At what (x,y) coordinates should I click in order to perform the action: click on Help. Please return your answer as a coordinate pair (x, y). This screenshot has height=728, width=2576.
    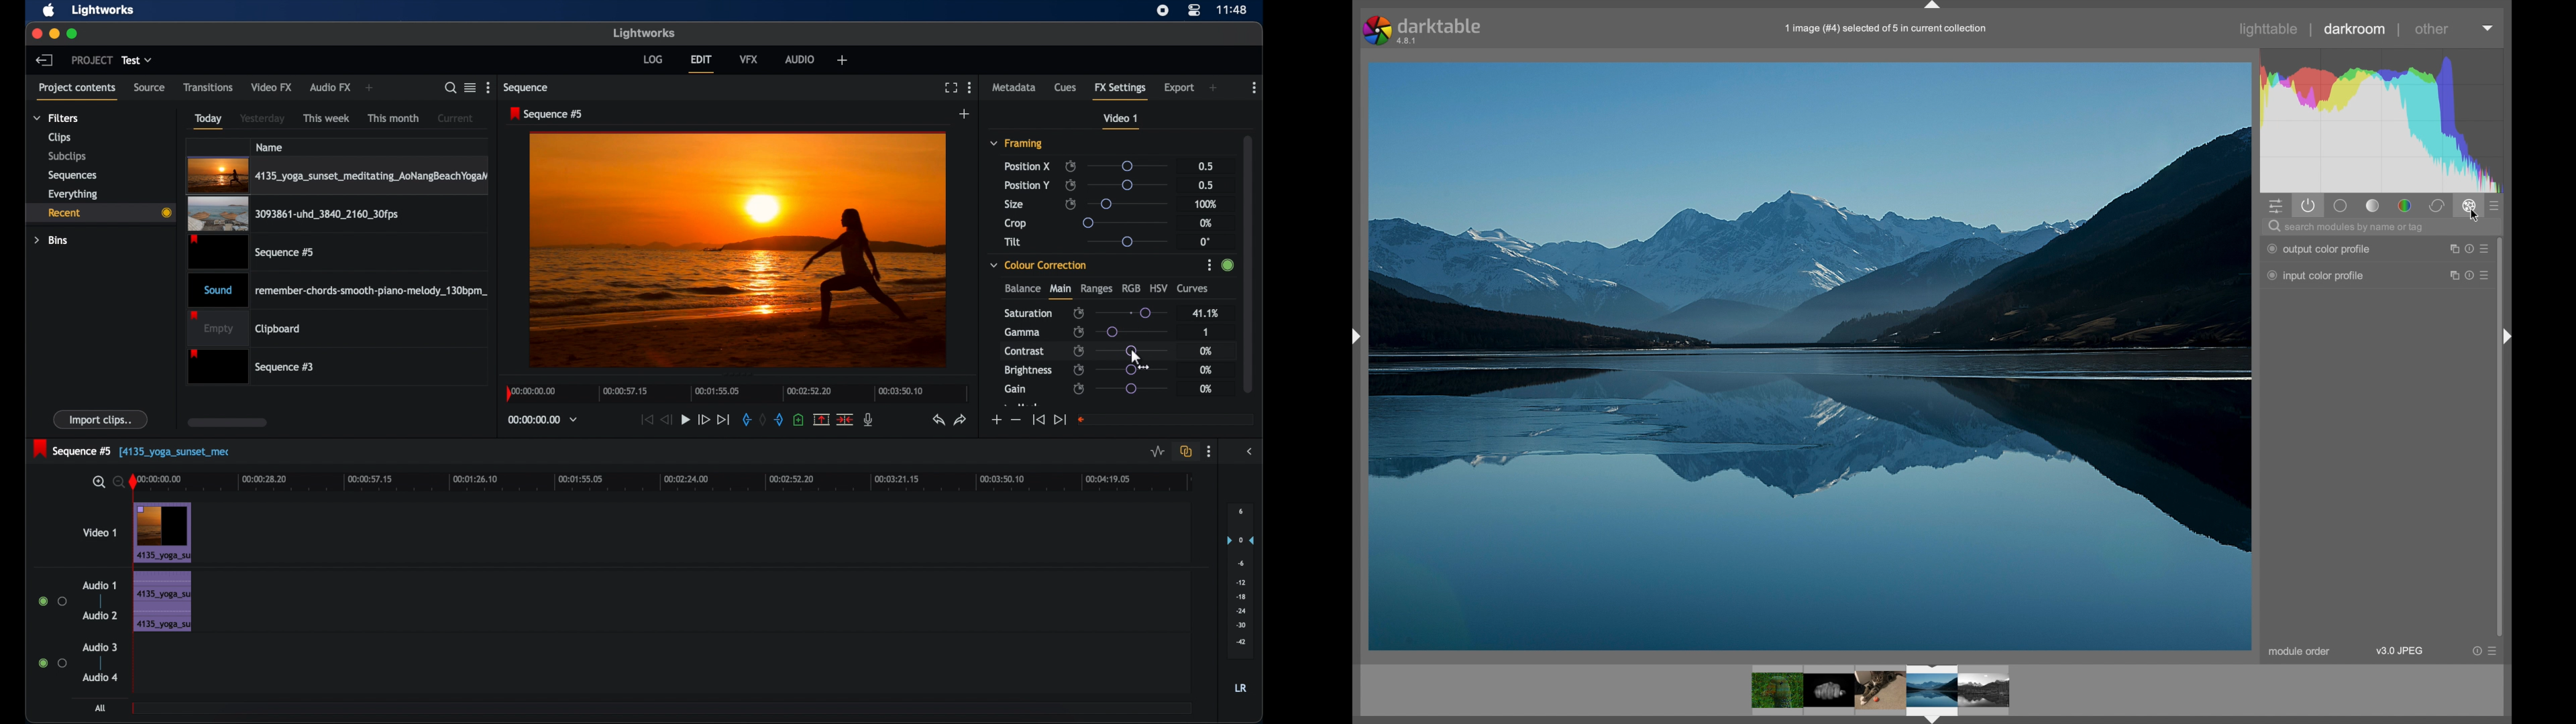
    Looking at the image, I should click on (2468, 249).